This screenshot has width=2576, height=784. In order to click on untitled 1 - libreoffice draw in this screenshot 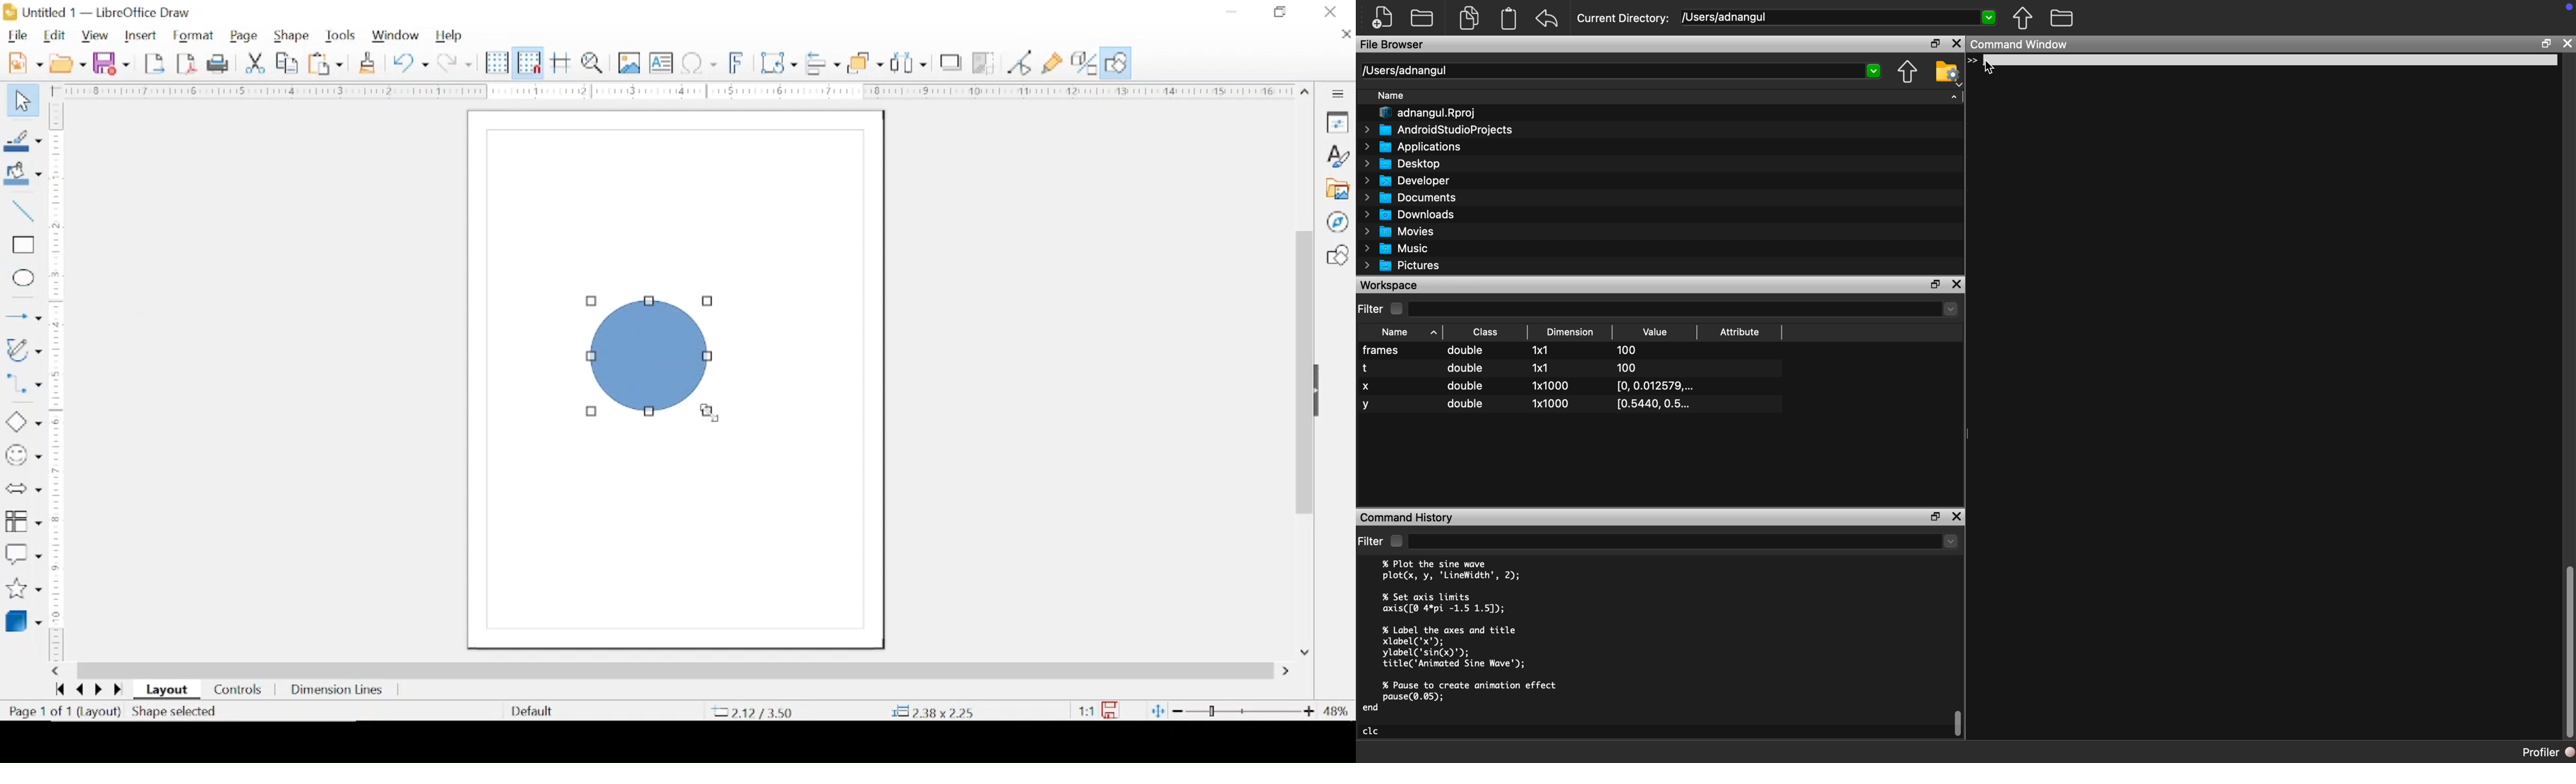, I will do `click(101, 12)`.